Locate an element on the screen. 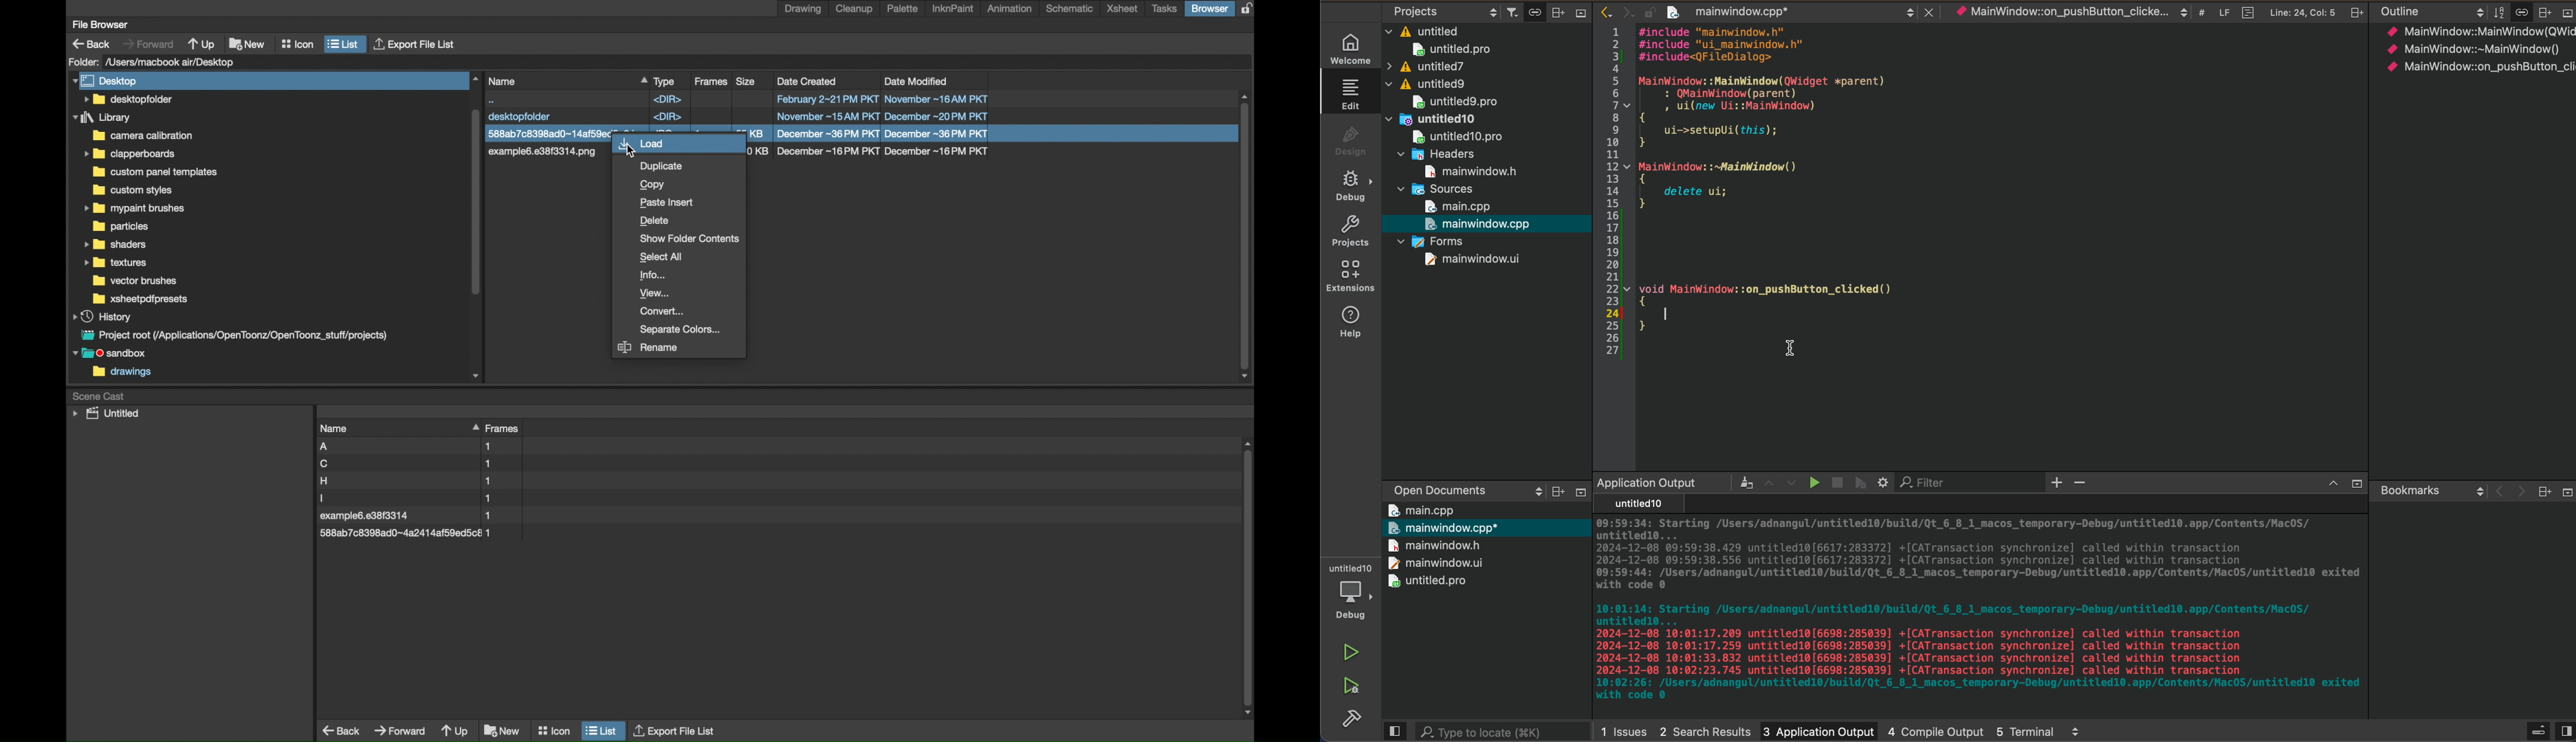  file is located at coordinates (2245, 10).